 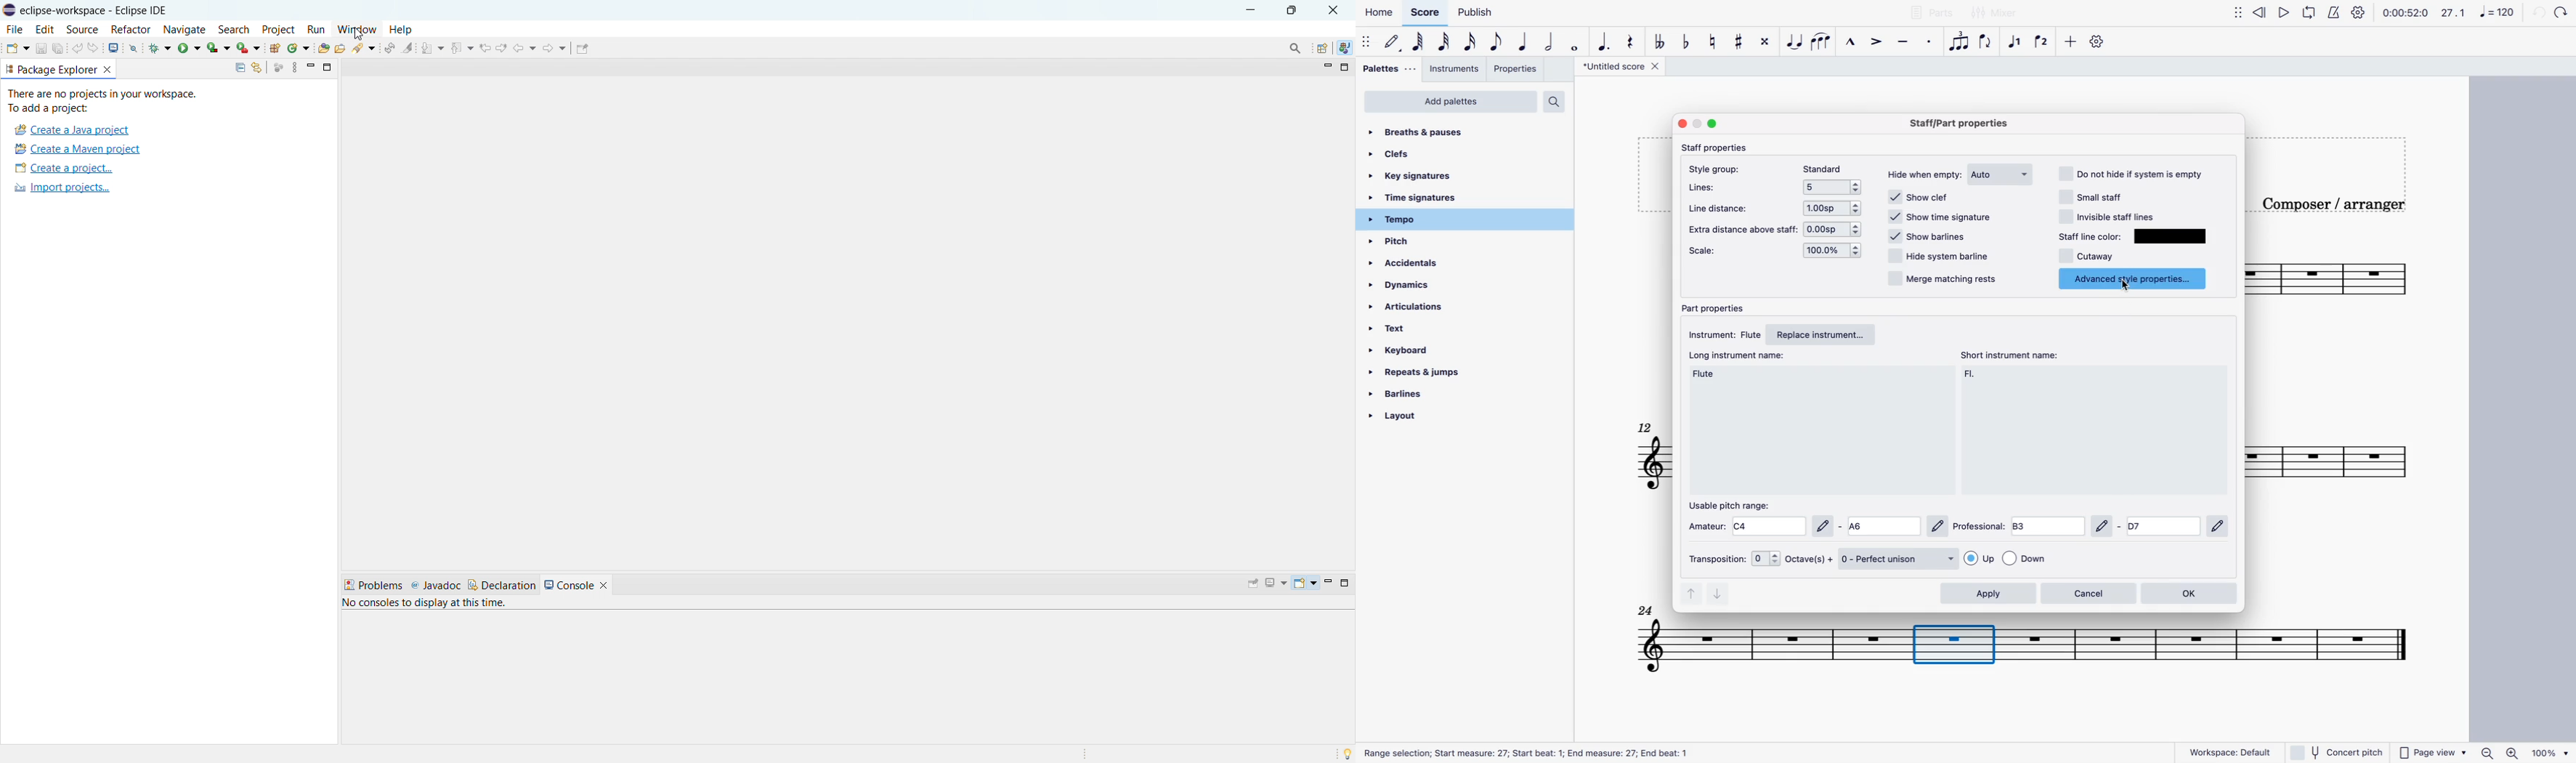 I want to click on tie, so click(x=1792, y=44).